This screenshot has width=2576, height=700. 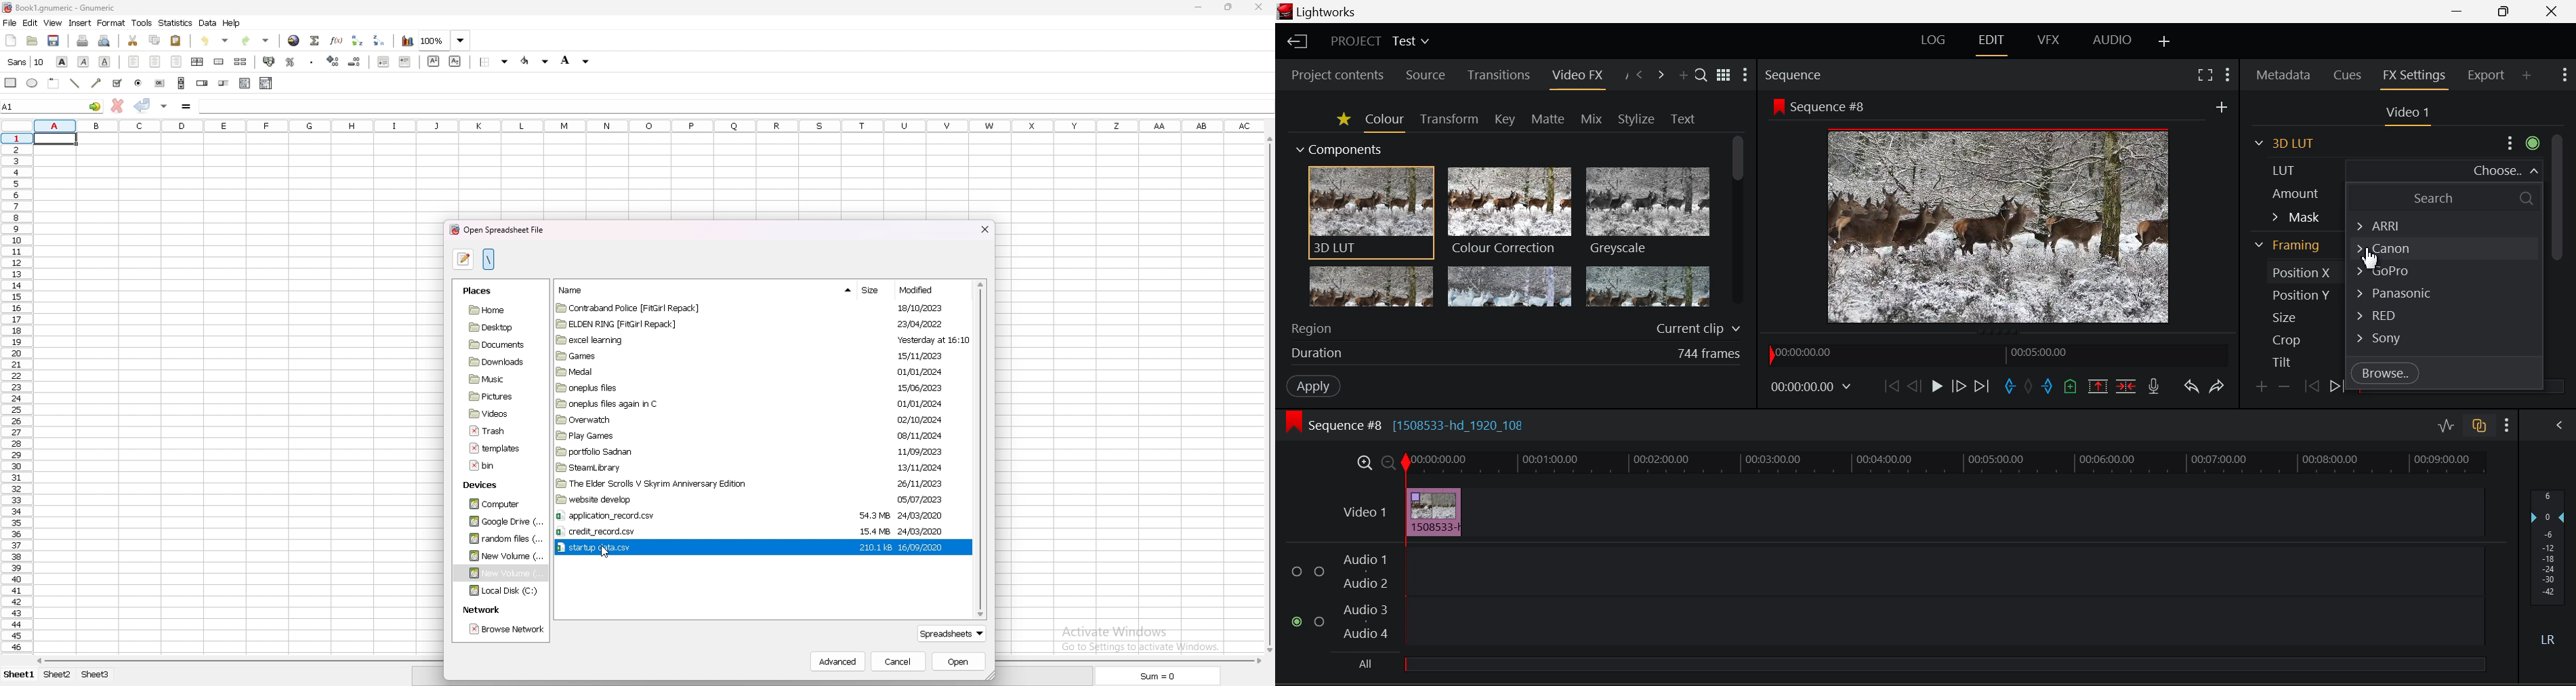 What do you see at coordinates (241, 62) in the screenshot?
I see `split merged cell` at bounding box center [241, 62].